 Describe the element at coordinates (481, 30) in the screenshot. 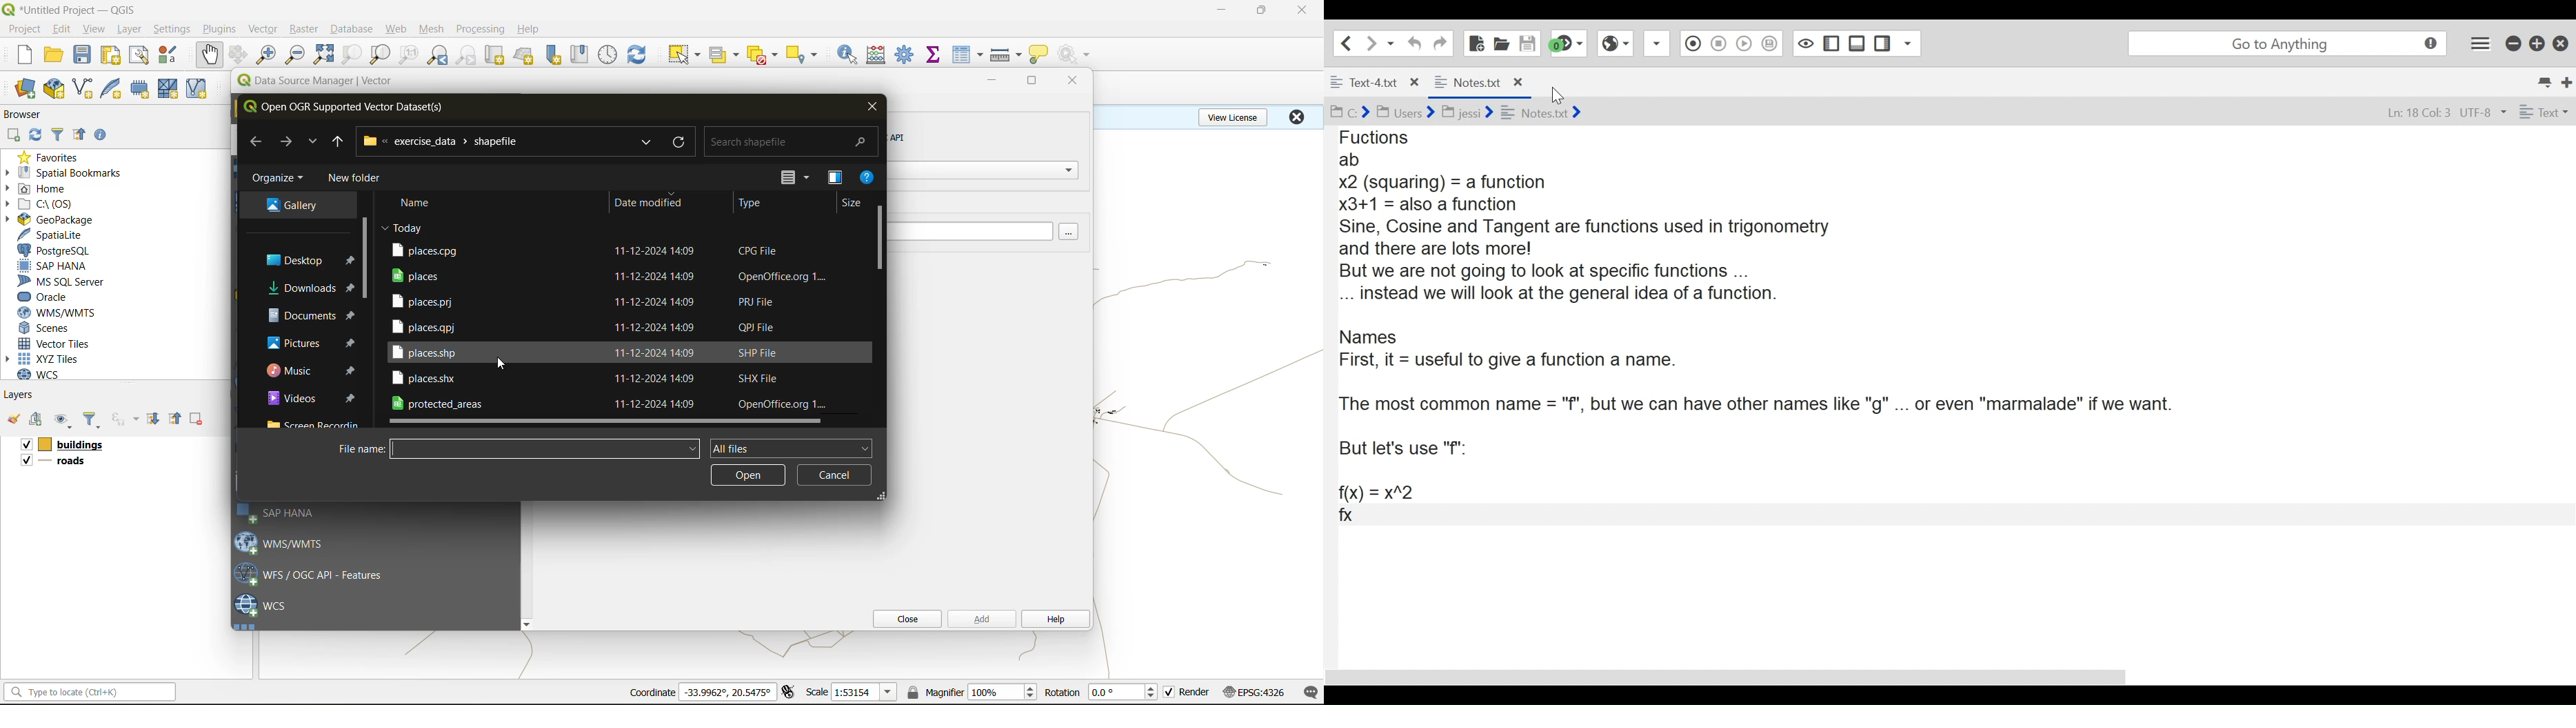

I see `processing` at that location.